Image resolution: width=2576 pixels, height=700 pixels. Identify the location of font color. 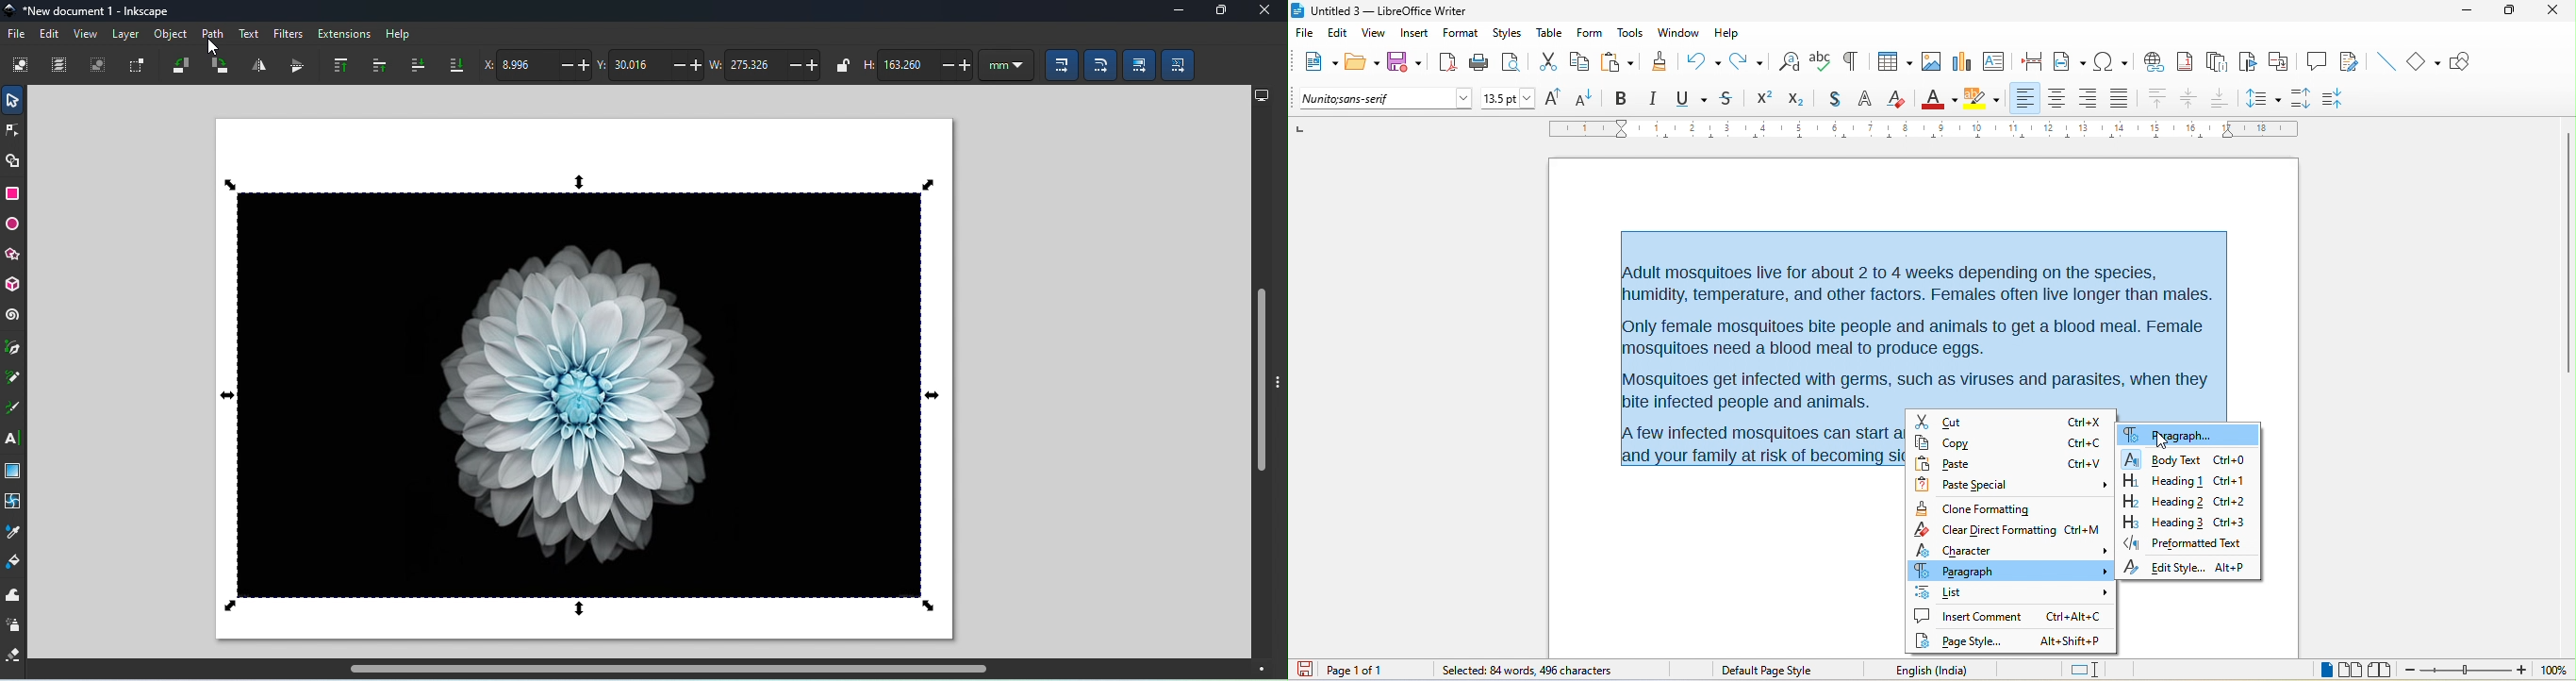
(1940, 97).